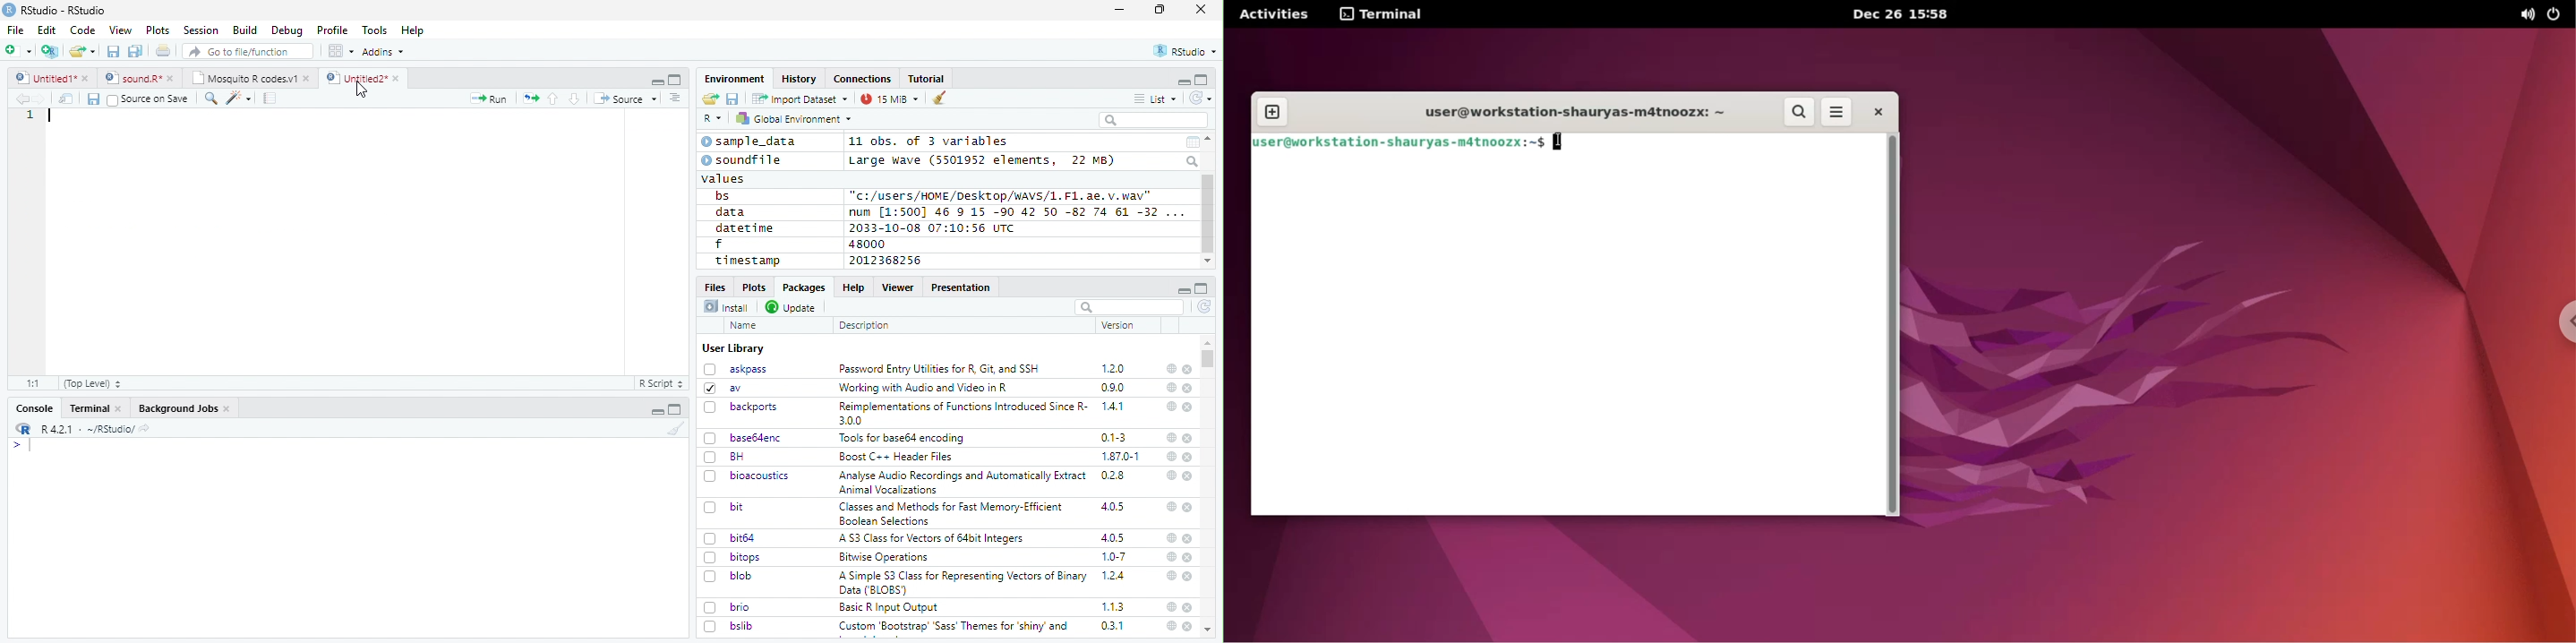 The height and width of the screenshot is (644, 2576). I want to click on Create a project, so click(50, 51).